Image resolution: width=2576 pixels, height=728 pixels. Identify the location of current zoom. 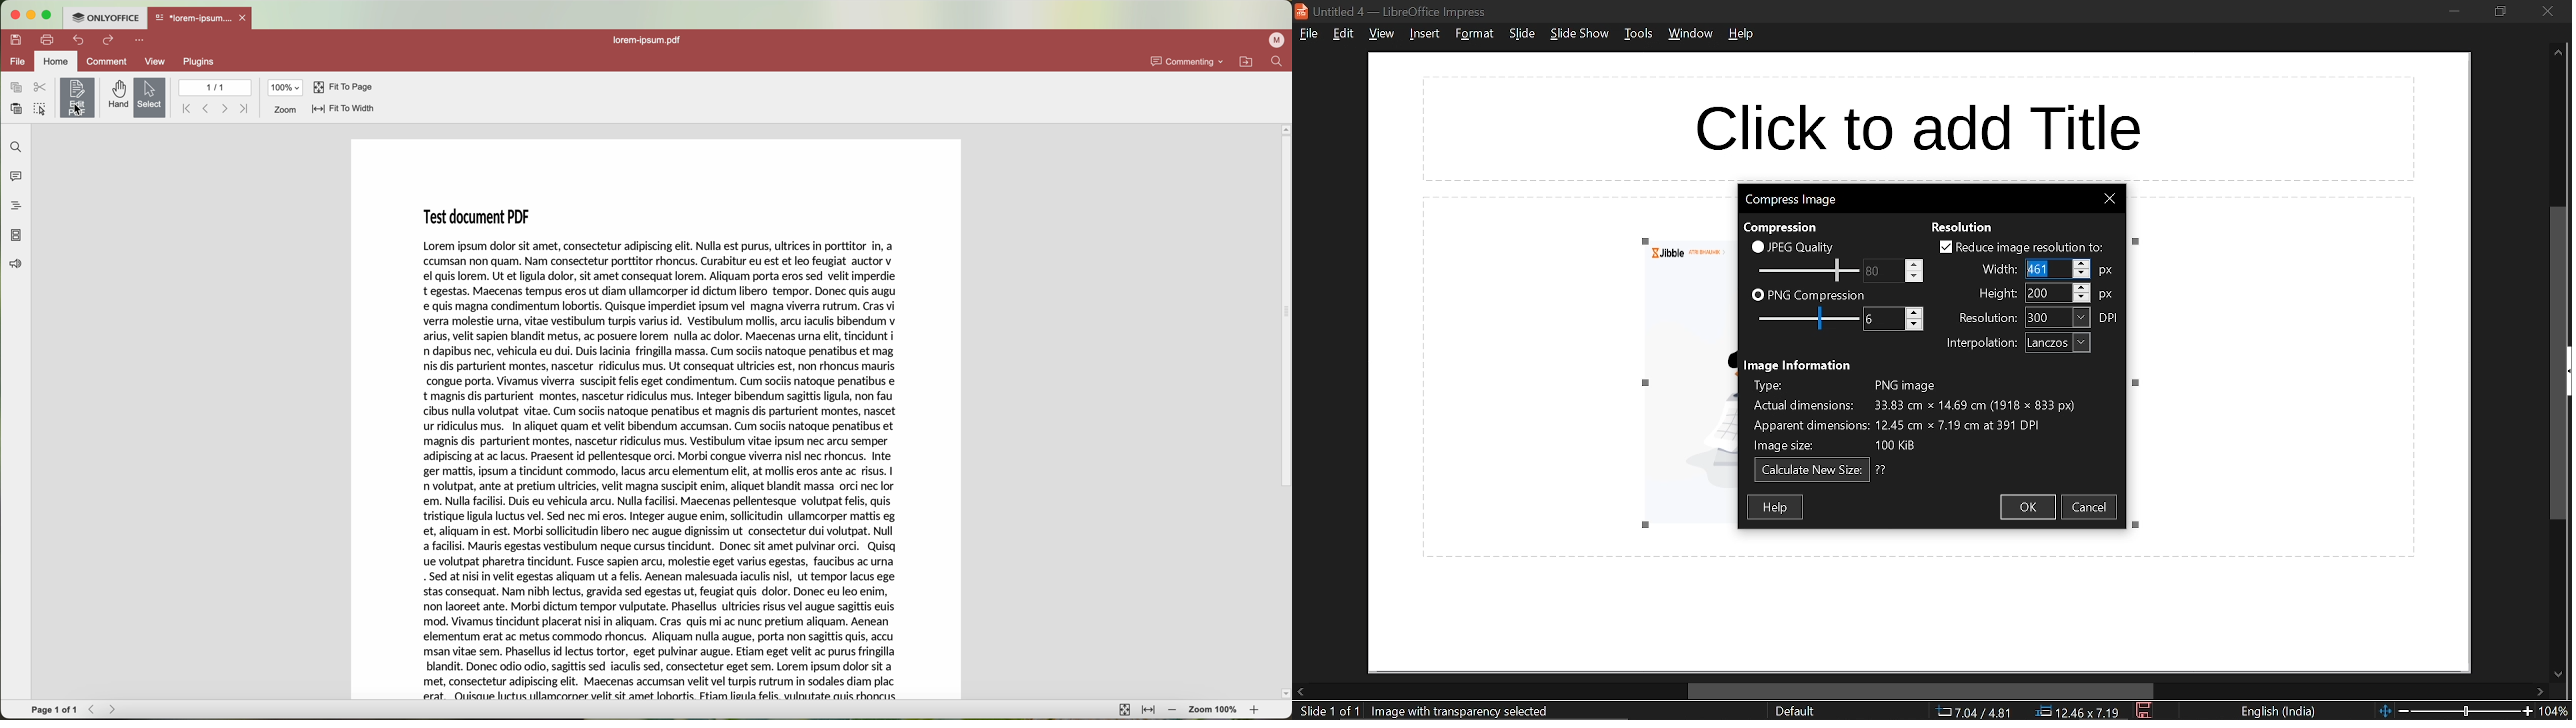
(2557, 711).